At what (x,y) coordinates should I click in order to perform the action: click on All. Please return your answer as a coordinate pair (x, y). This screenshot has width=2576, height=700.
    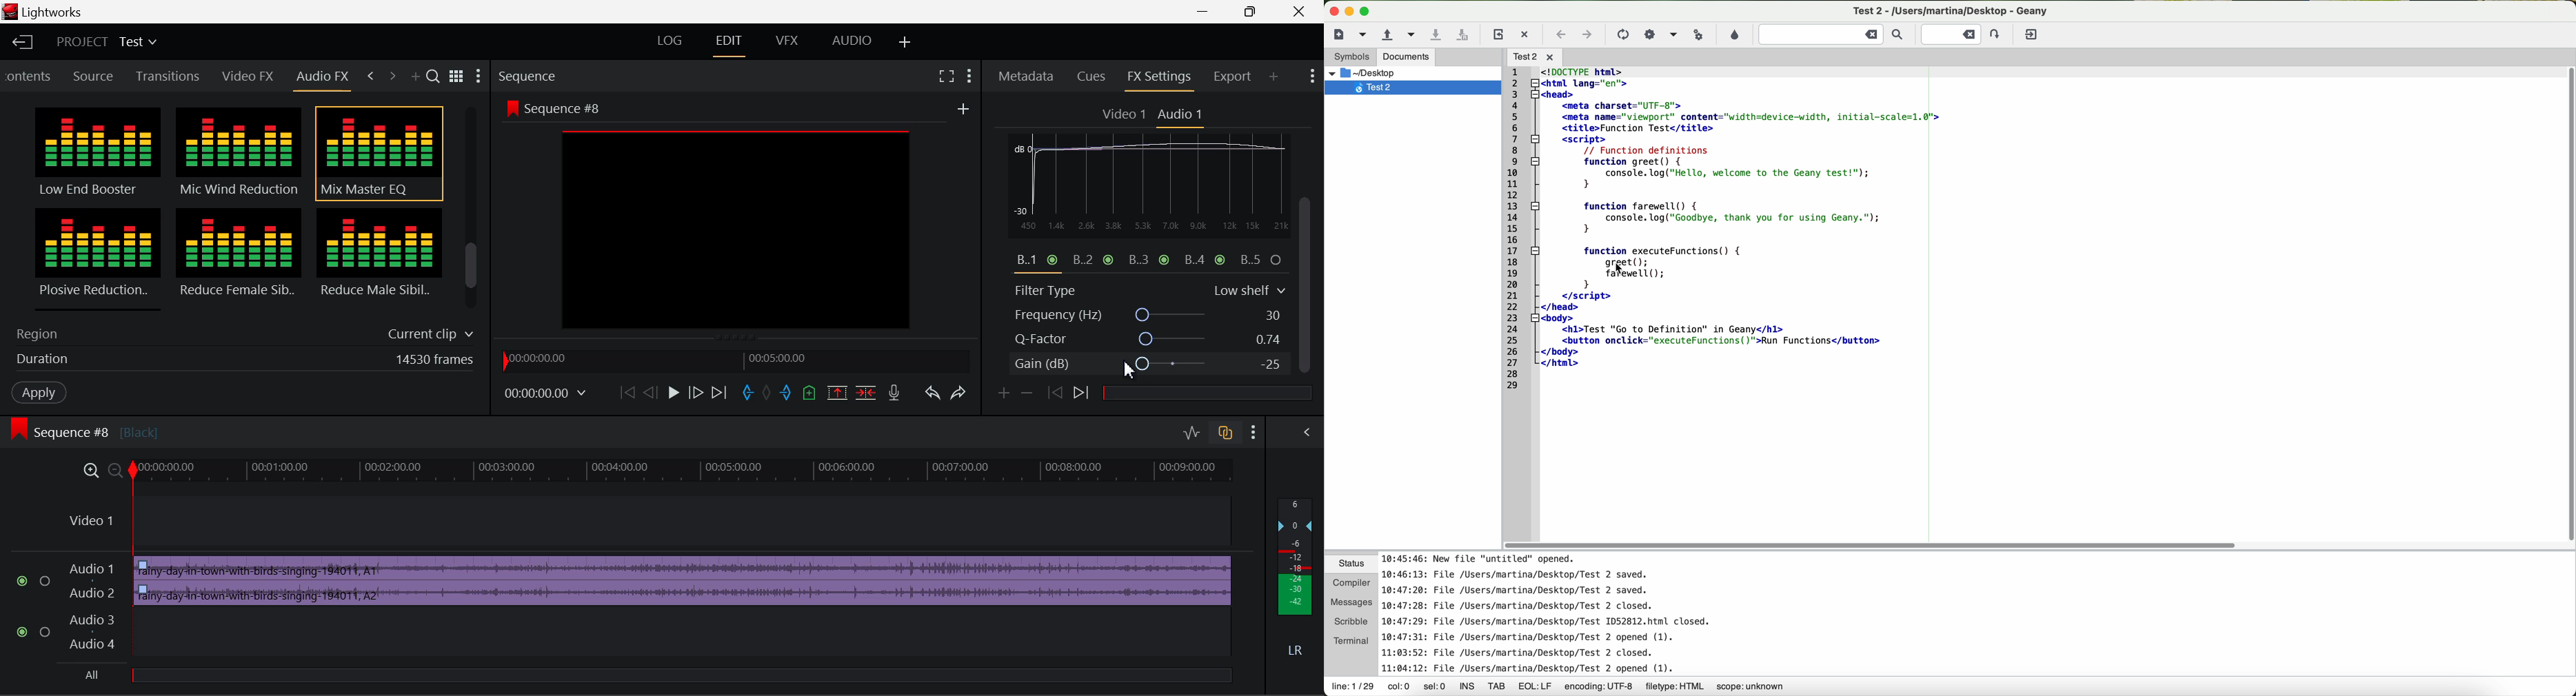
    Looking at the image, I should click on (99, 674).